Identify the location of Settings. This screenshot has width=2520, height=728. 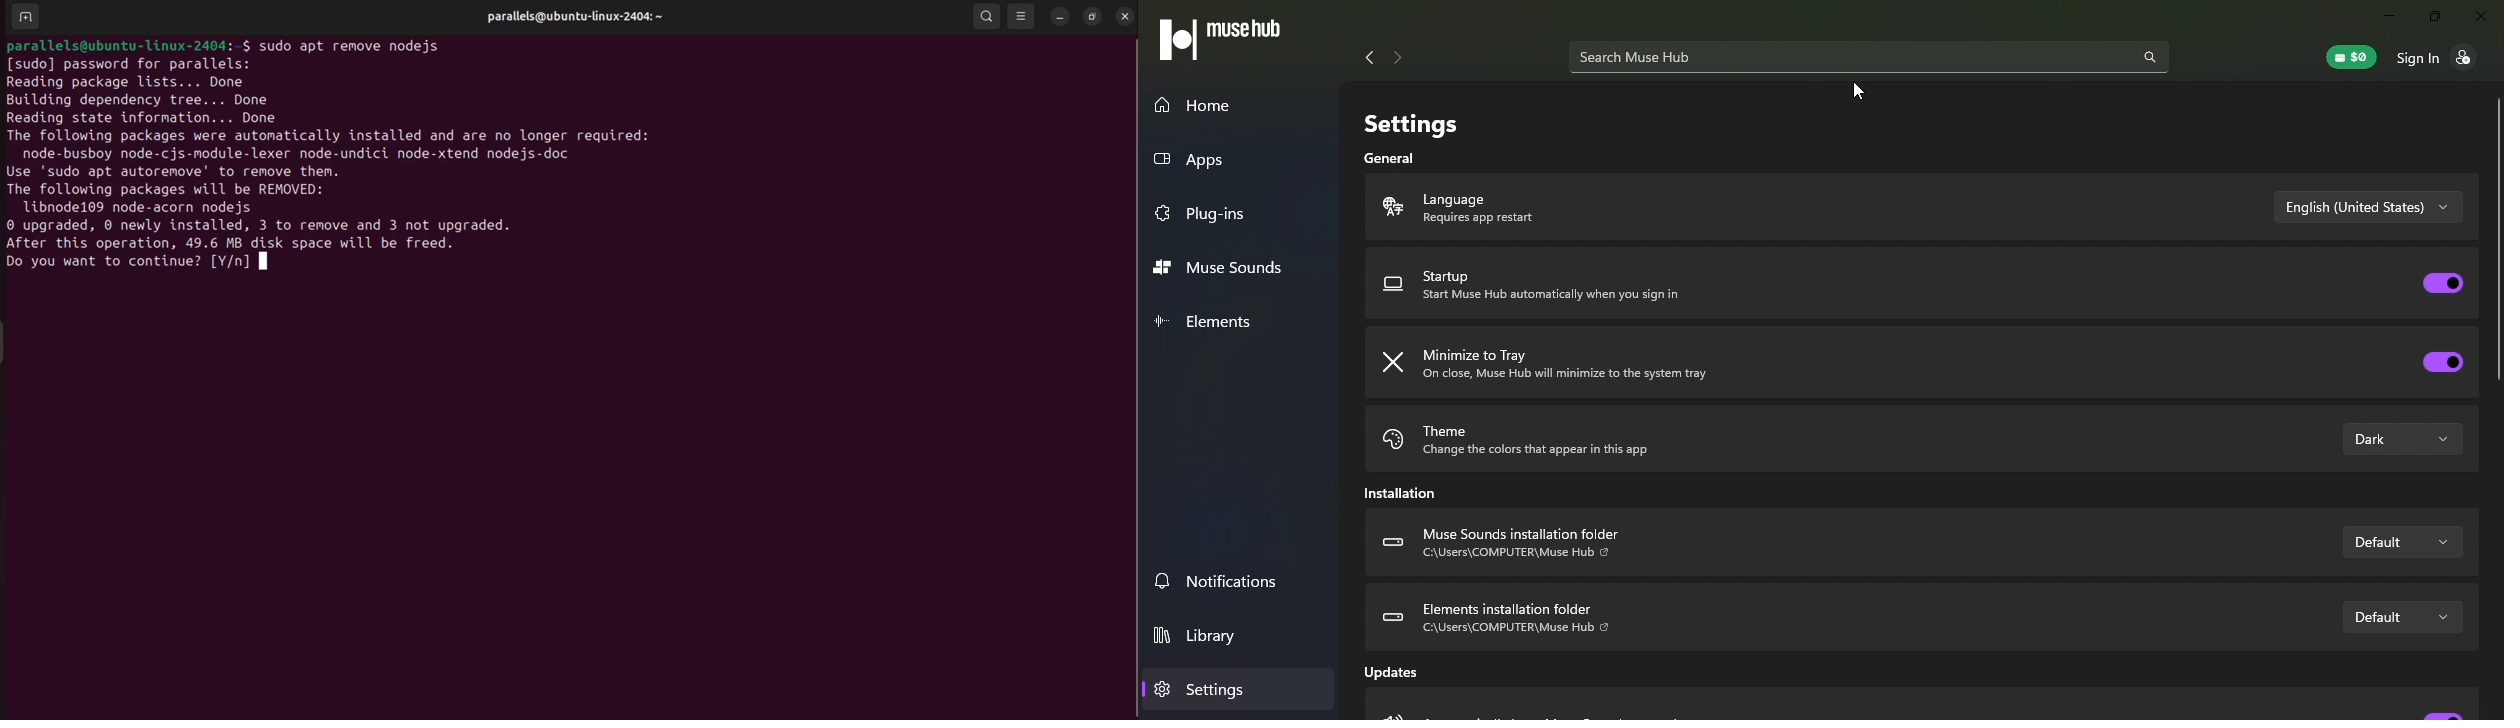
(1204, 688).